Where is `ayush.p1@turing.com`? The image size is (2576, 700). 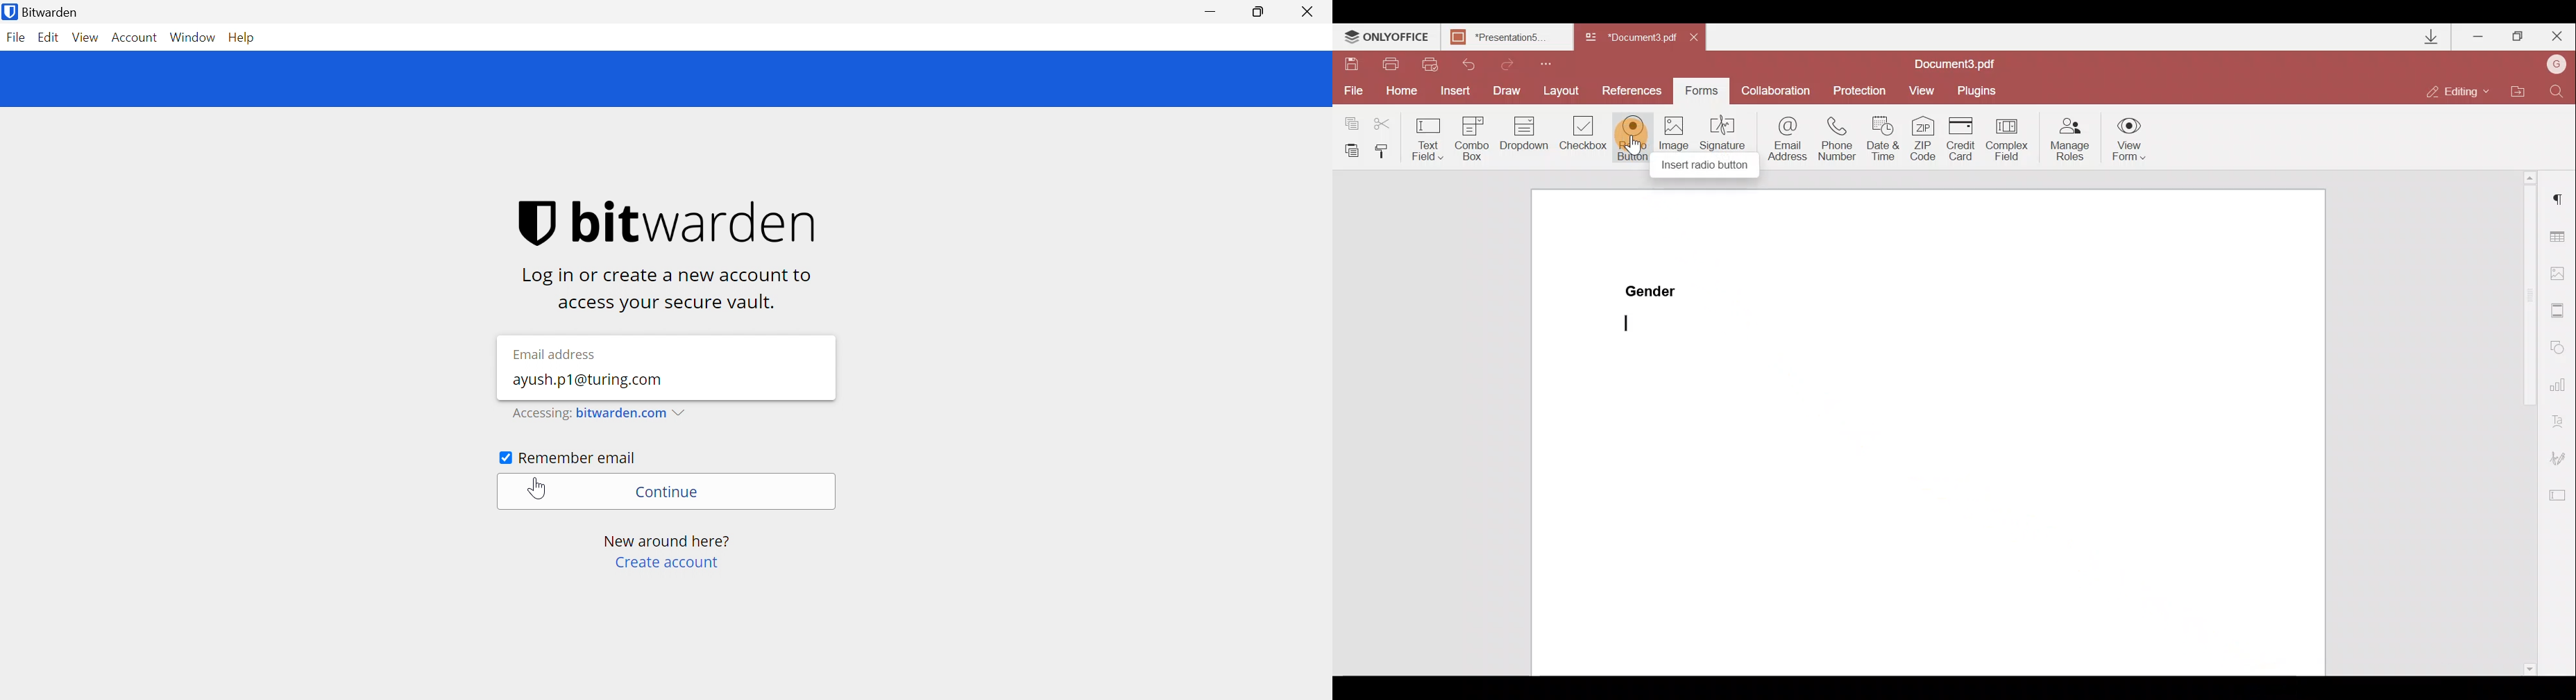
ayush.p1@turing.com is located at coordinates (586, 381).